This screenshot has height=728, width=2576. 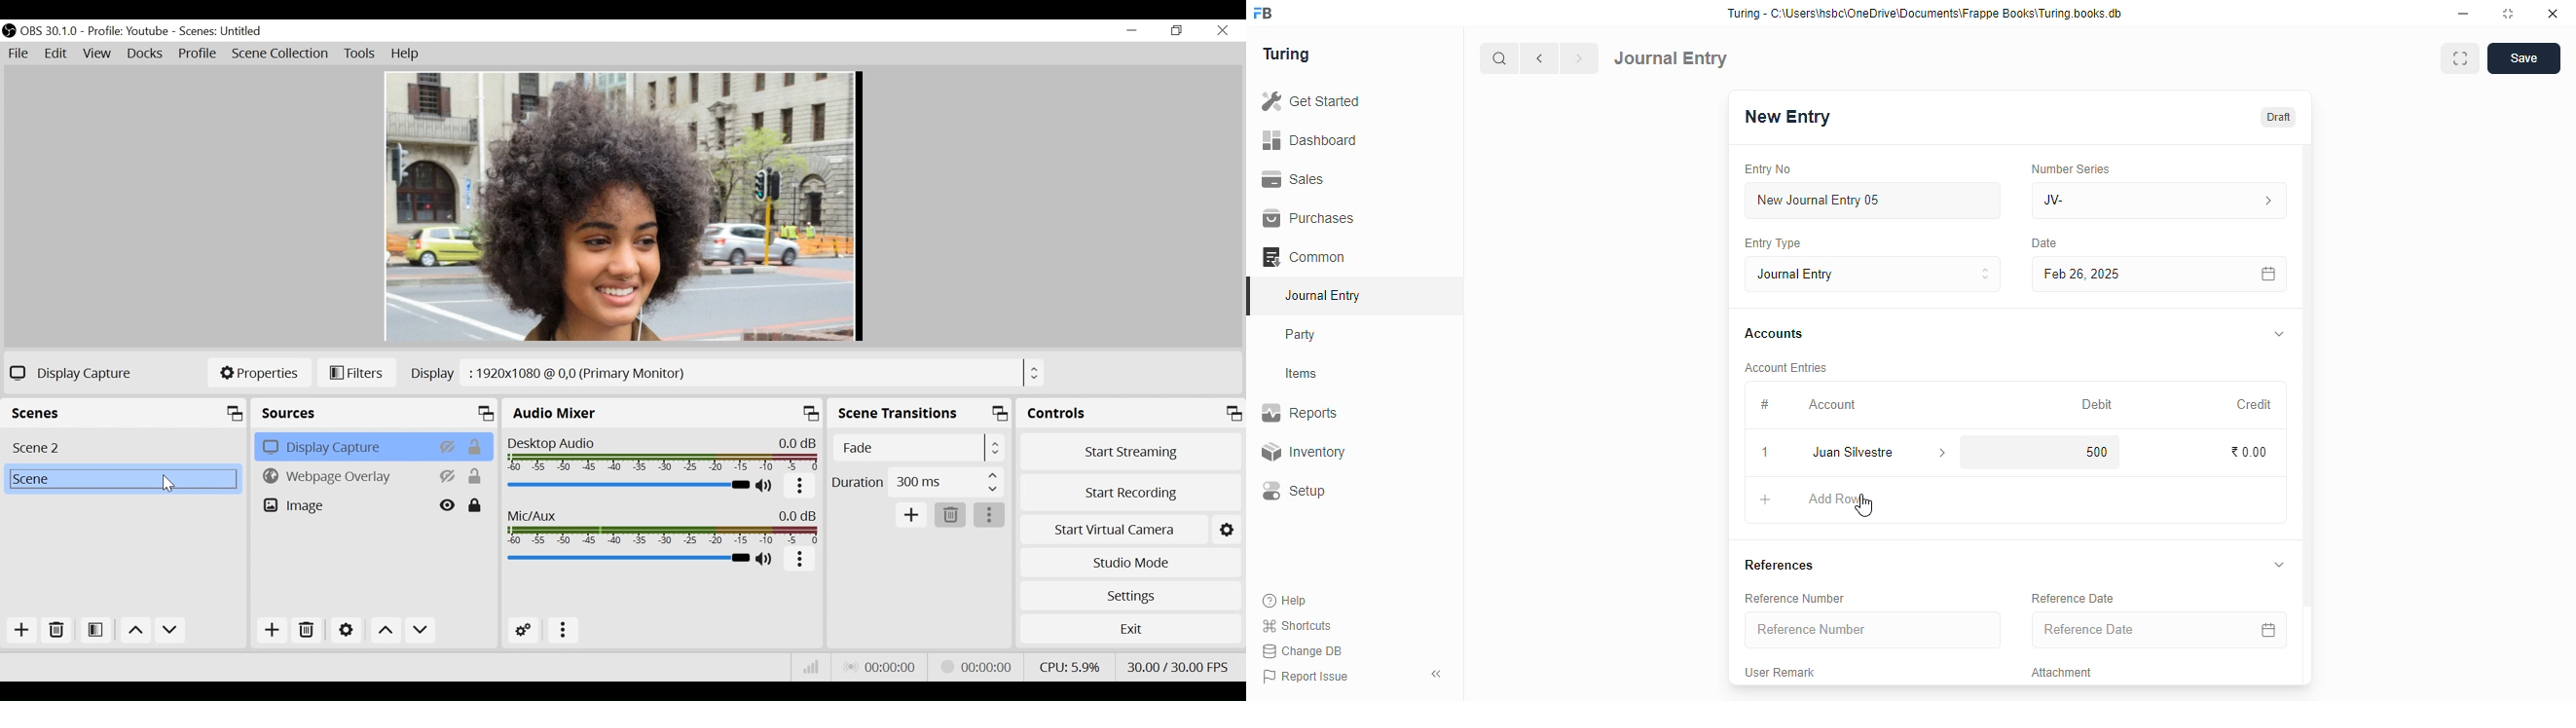 What do you see at coordinates (146, 54) in the screenshot?
I see `Docks` at bounding box center [146, 54].